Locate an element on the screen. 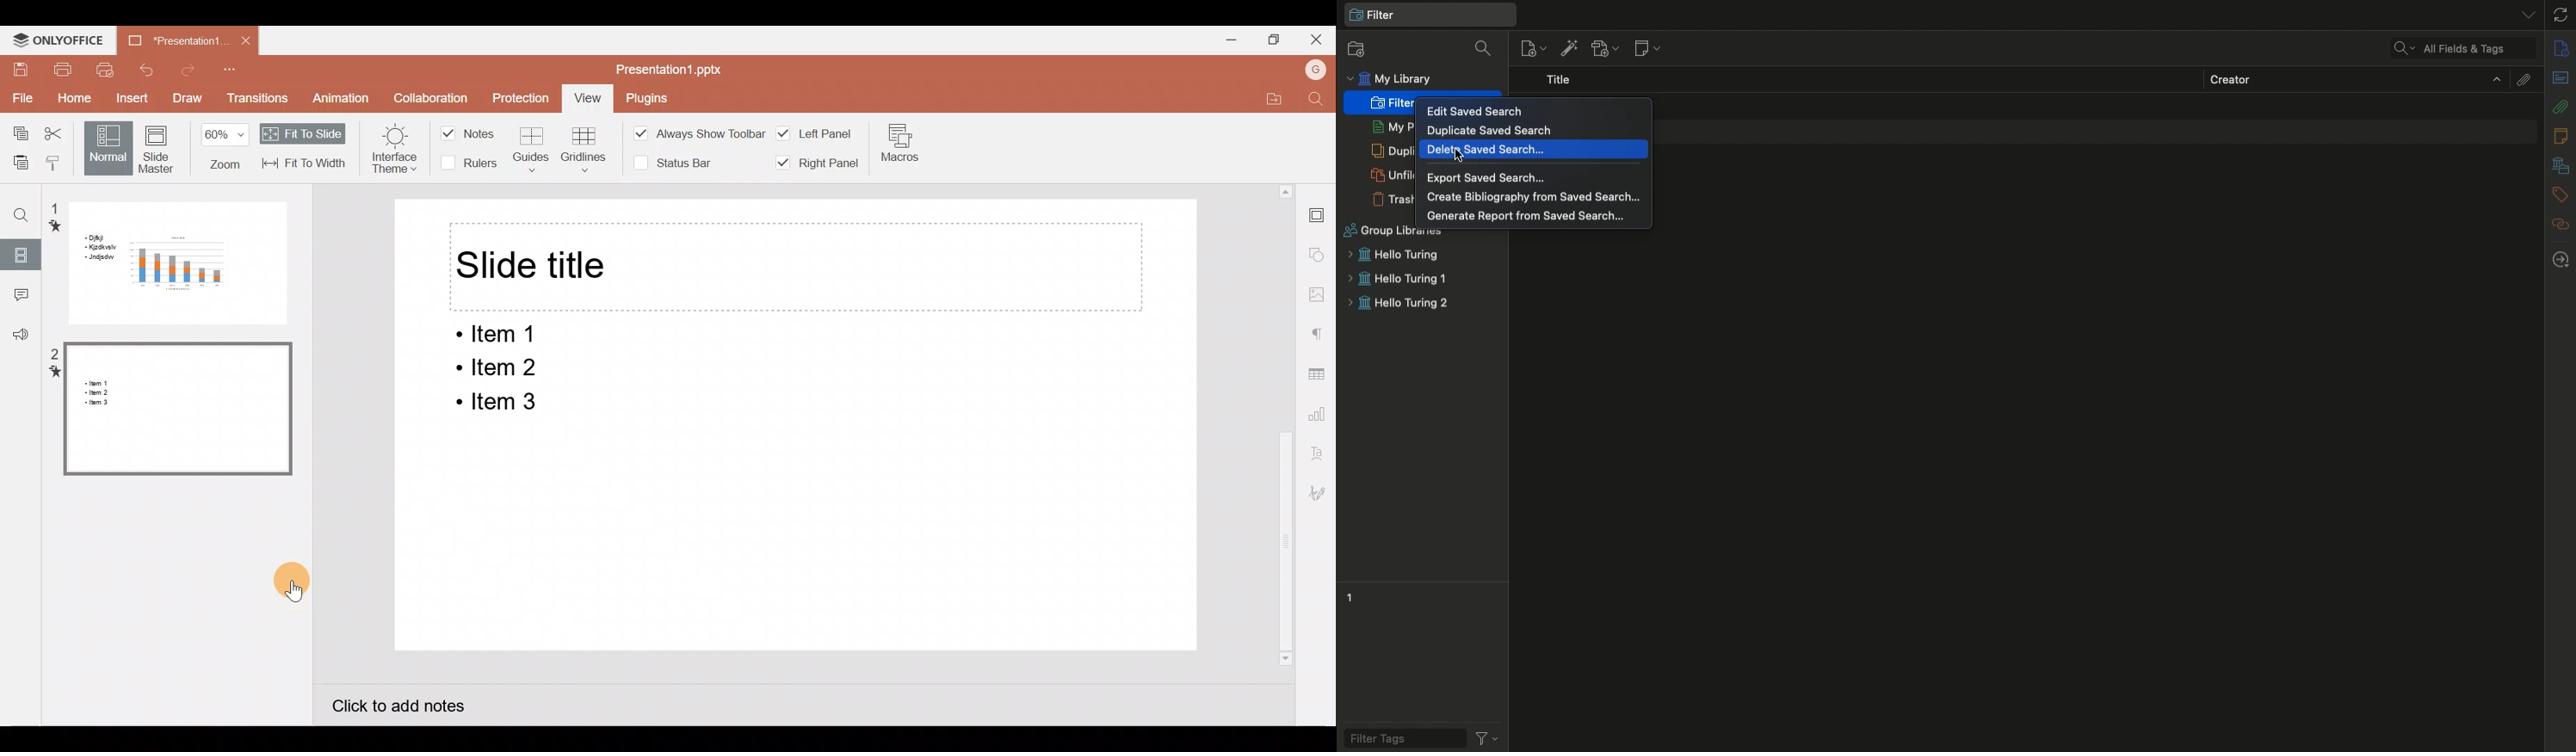 The width and height of the screenshot is (2576, 756). Click to add notes is located at coordinates (408, 703).